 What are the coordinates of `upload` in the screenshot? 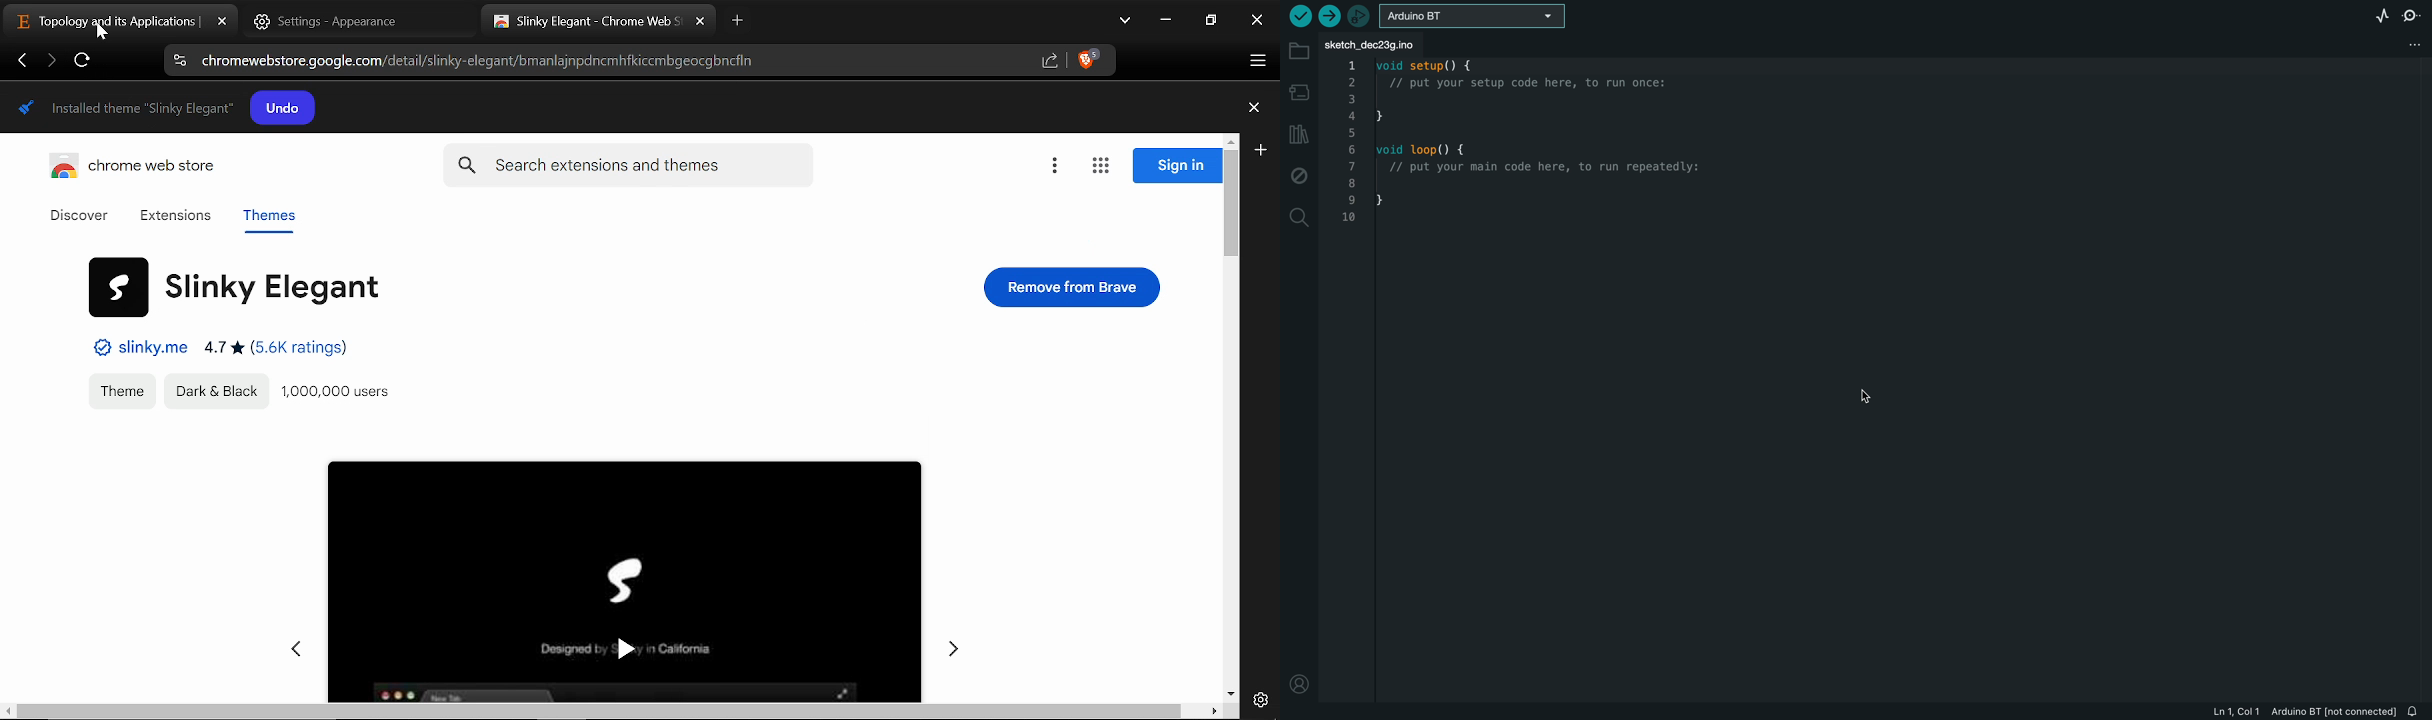 It's located at (1328, 15).